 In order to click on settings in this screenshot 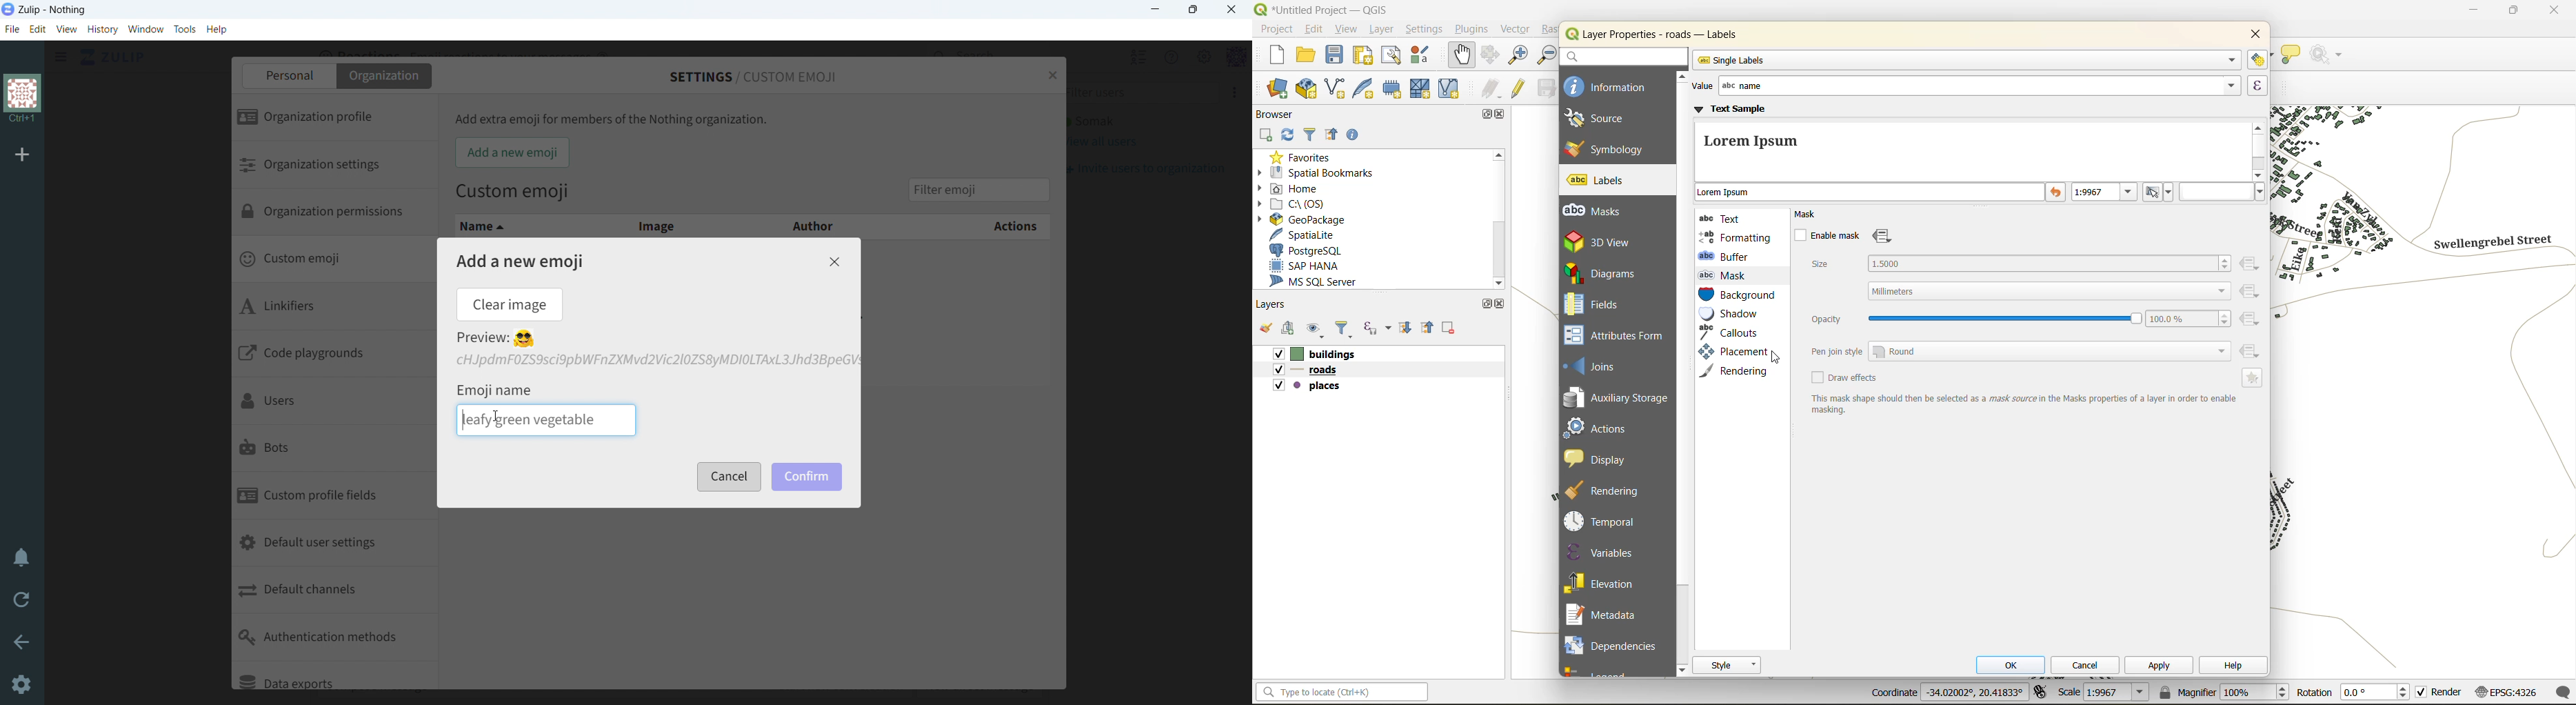, I will do `click(20, 685)`.